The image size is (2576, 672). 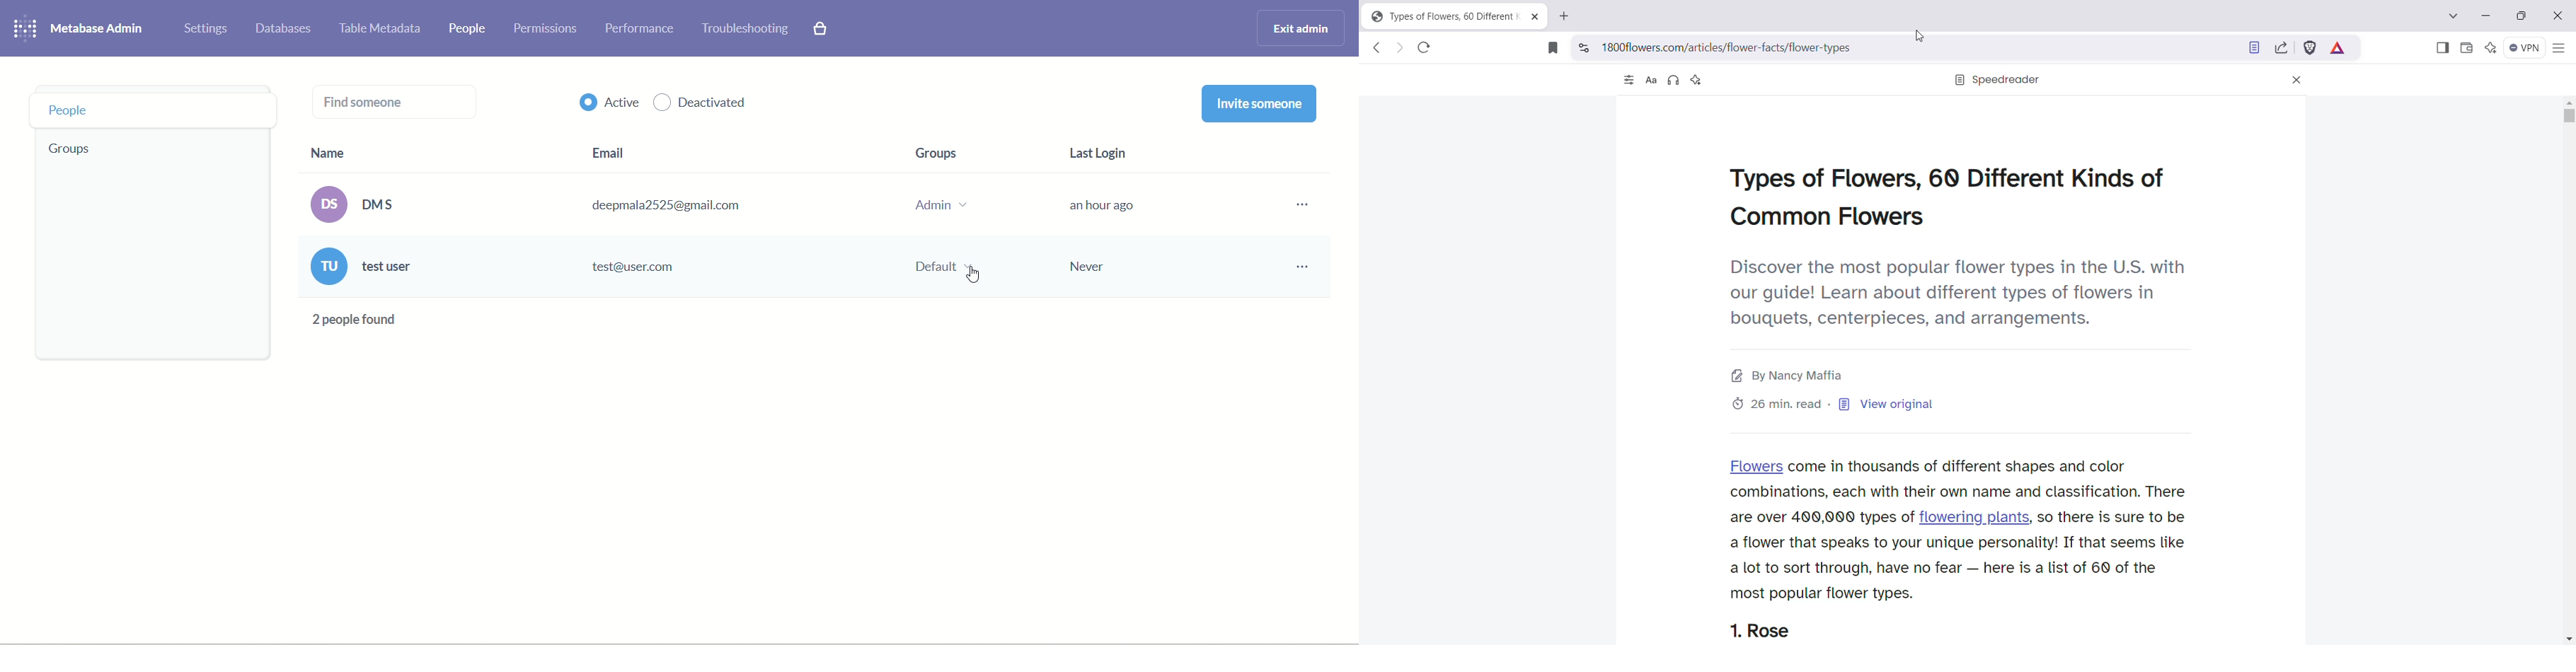 I want to click on Vertical Scroll Bar, so click(x=2568, y=369).